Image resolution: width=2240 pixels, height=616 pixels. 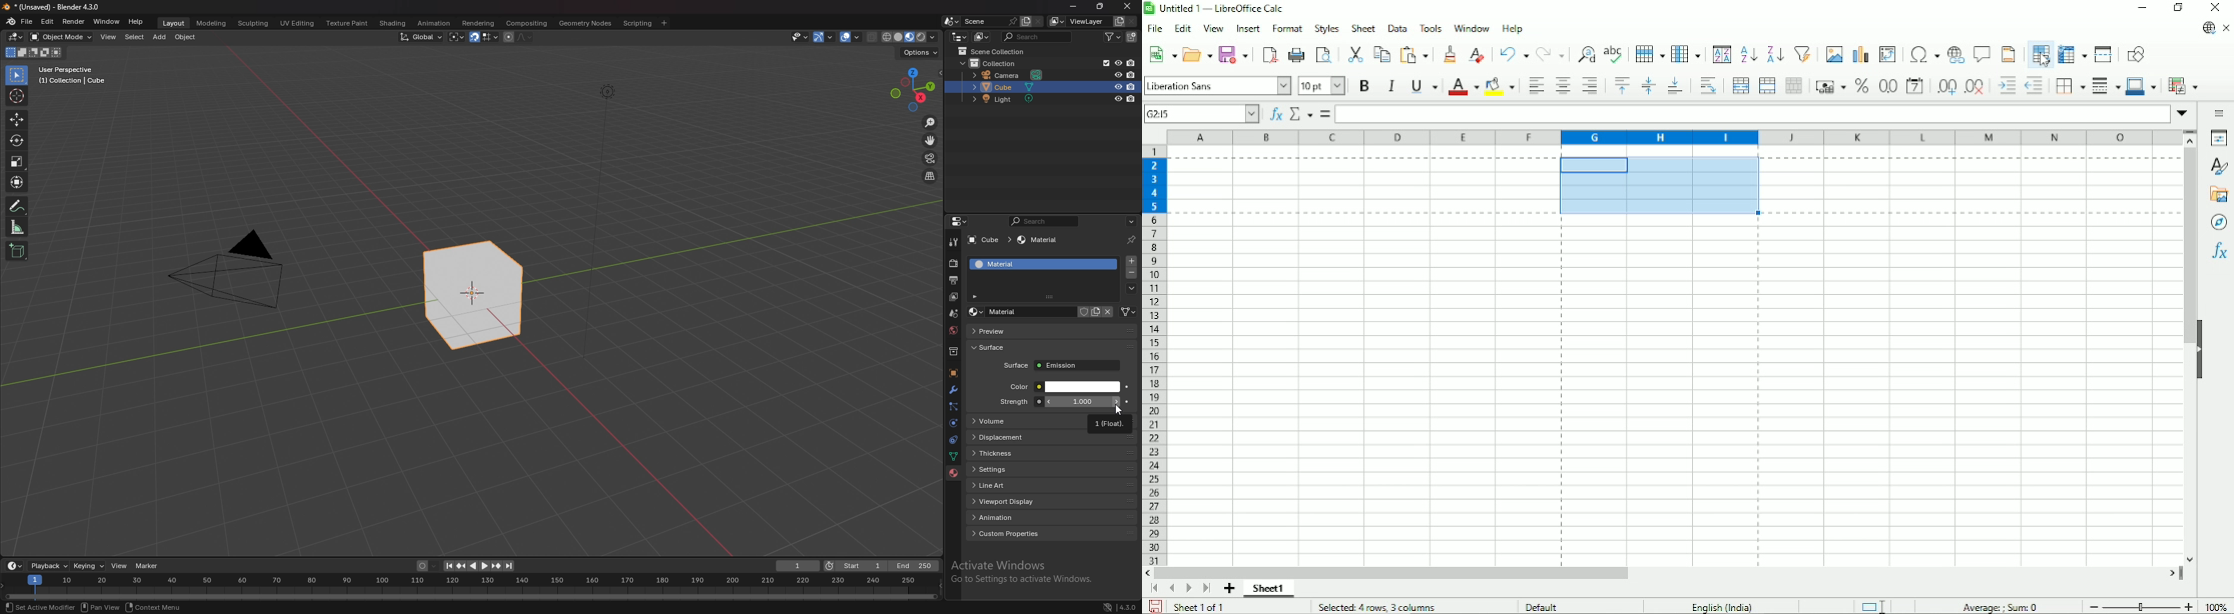 What do you see at coordinates (1246, 28) in the screenshot?
I see `Insert` at bounding box center [1246, 28].